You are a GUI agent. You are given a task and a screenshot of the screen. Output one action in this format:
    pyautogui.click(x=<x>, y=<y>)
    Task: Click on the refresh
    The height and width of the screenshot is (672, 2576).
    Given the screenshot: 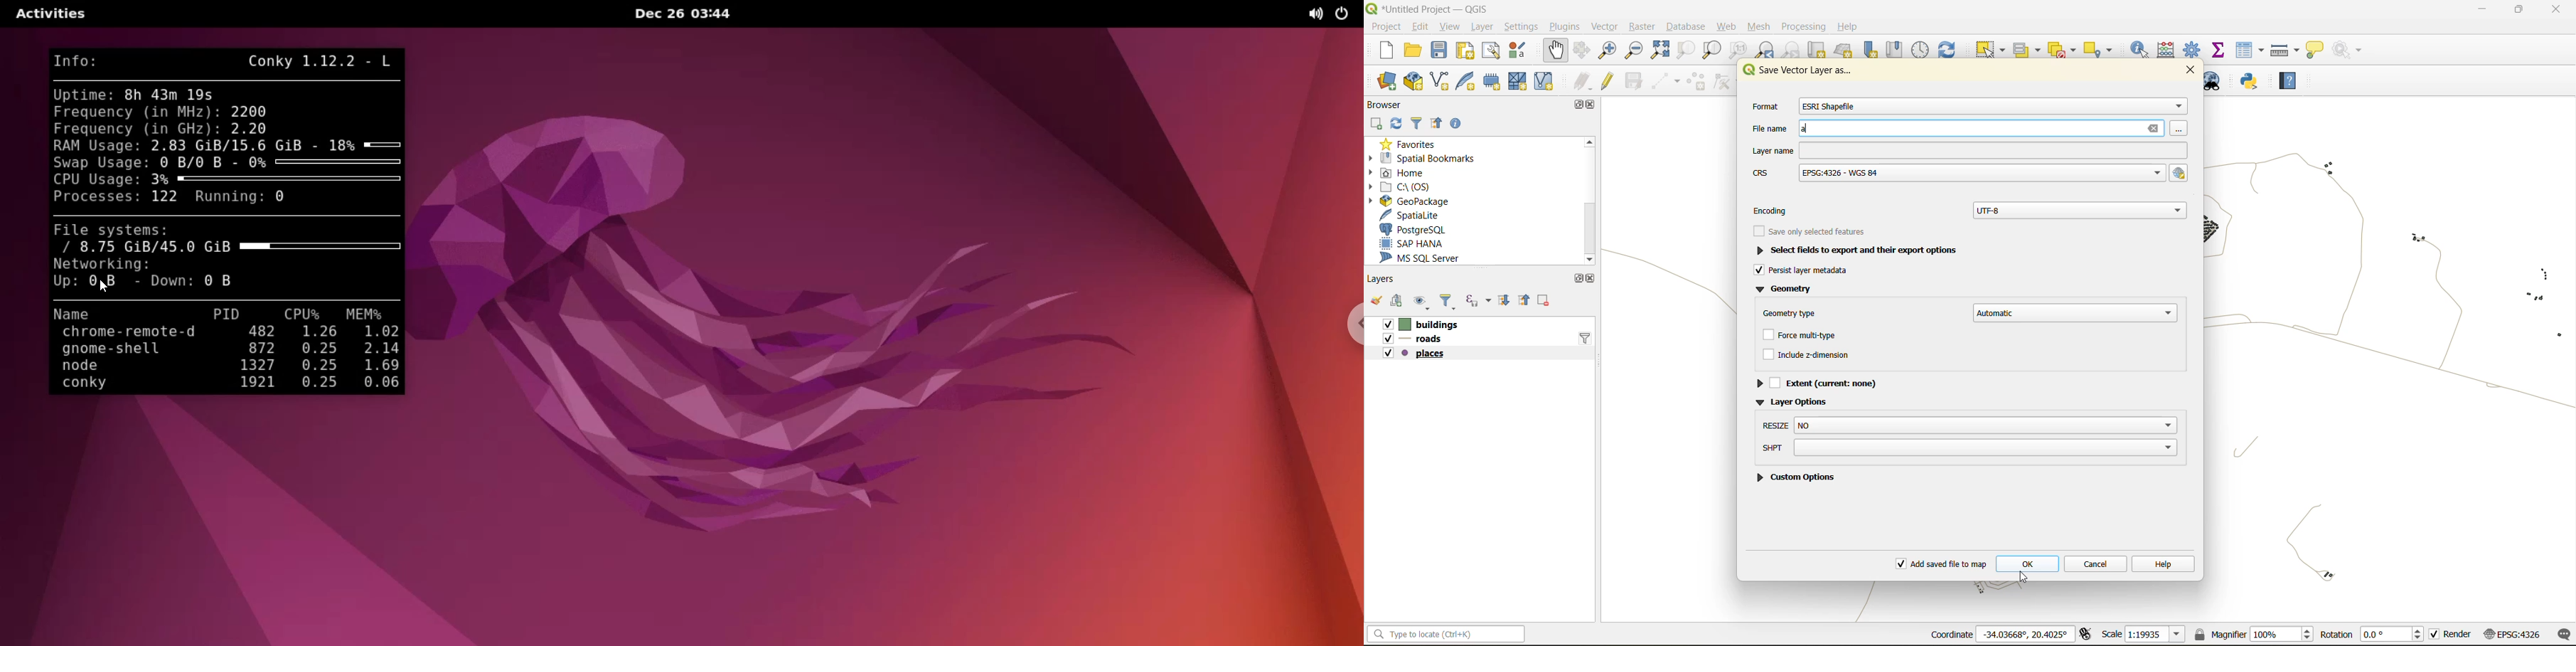 What is the action you would take?
    pyautogui.click(x=1954, y=47)
    